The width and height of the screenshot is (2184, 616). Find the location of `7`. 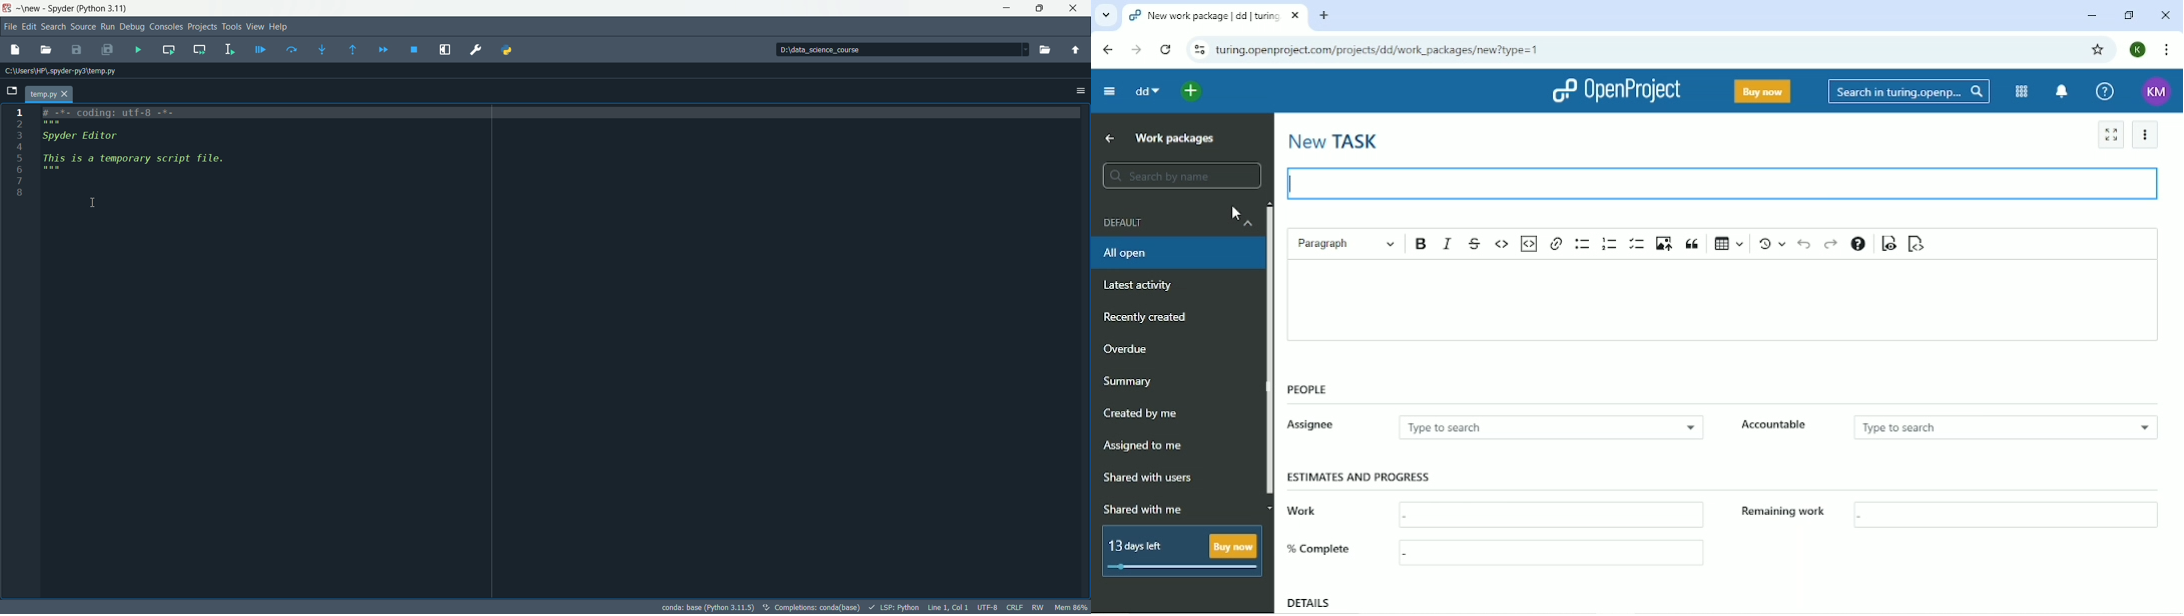

7 is located at coordinates (45, 183).